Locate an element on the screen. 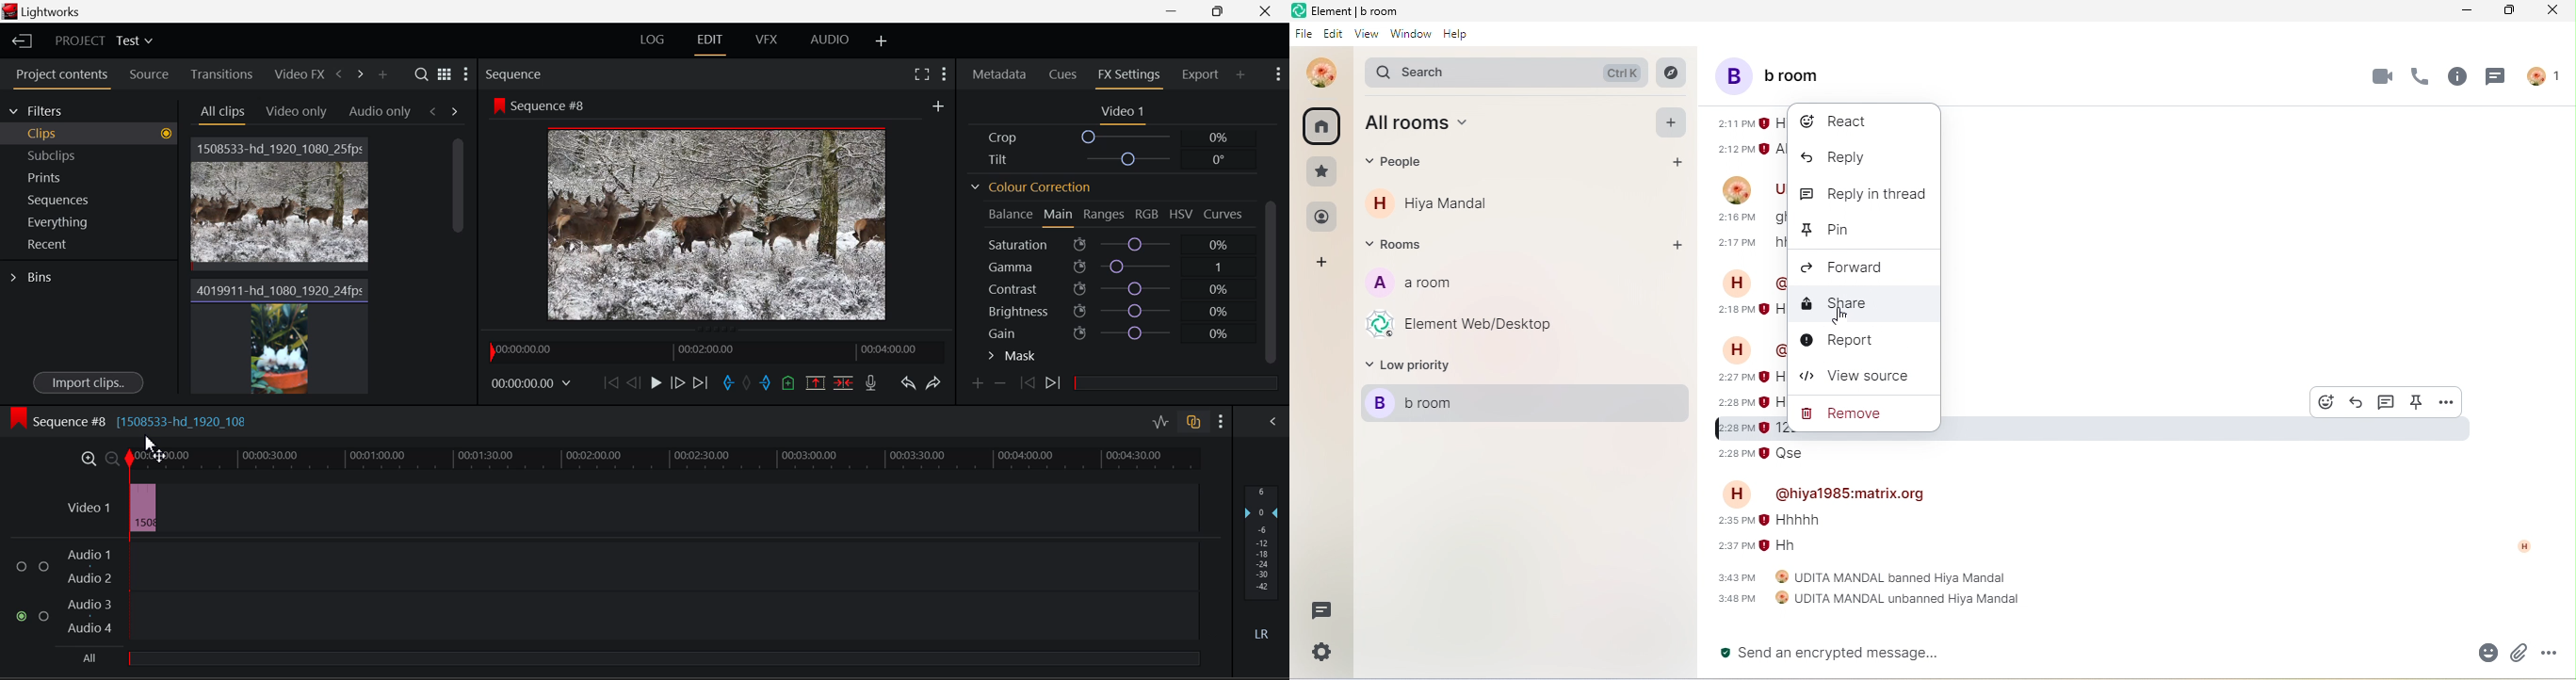  Redo is located at coordinates (934, 385).